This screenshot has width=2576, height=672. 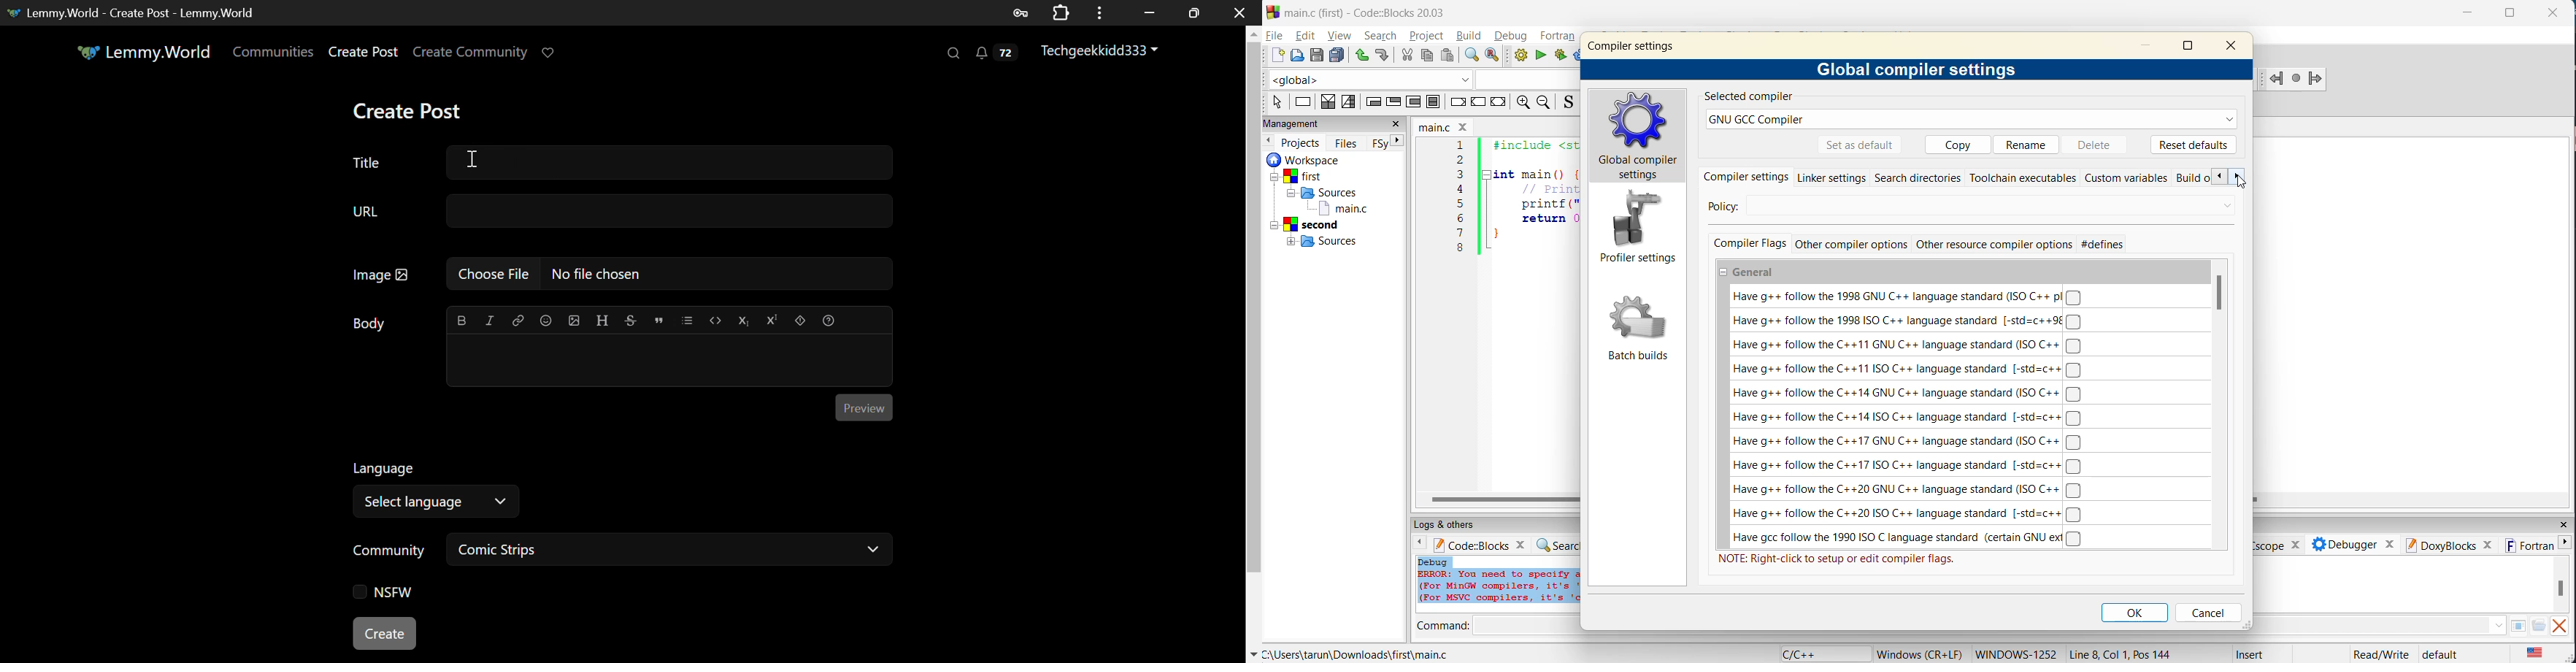 I want to click on edit, so click(x=1306, y=36).